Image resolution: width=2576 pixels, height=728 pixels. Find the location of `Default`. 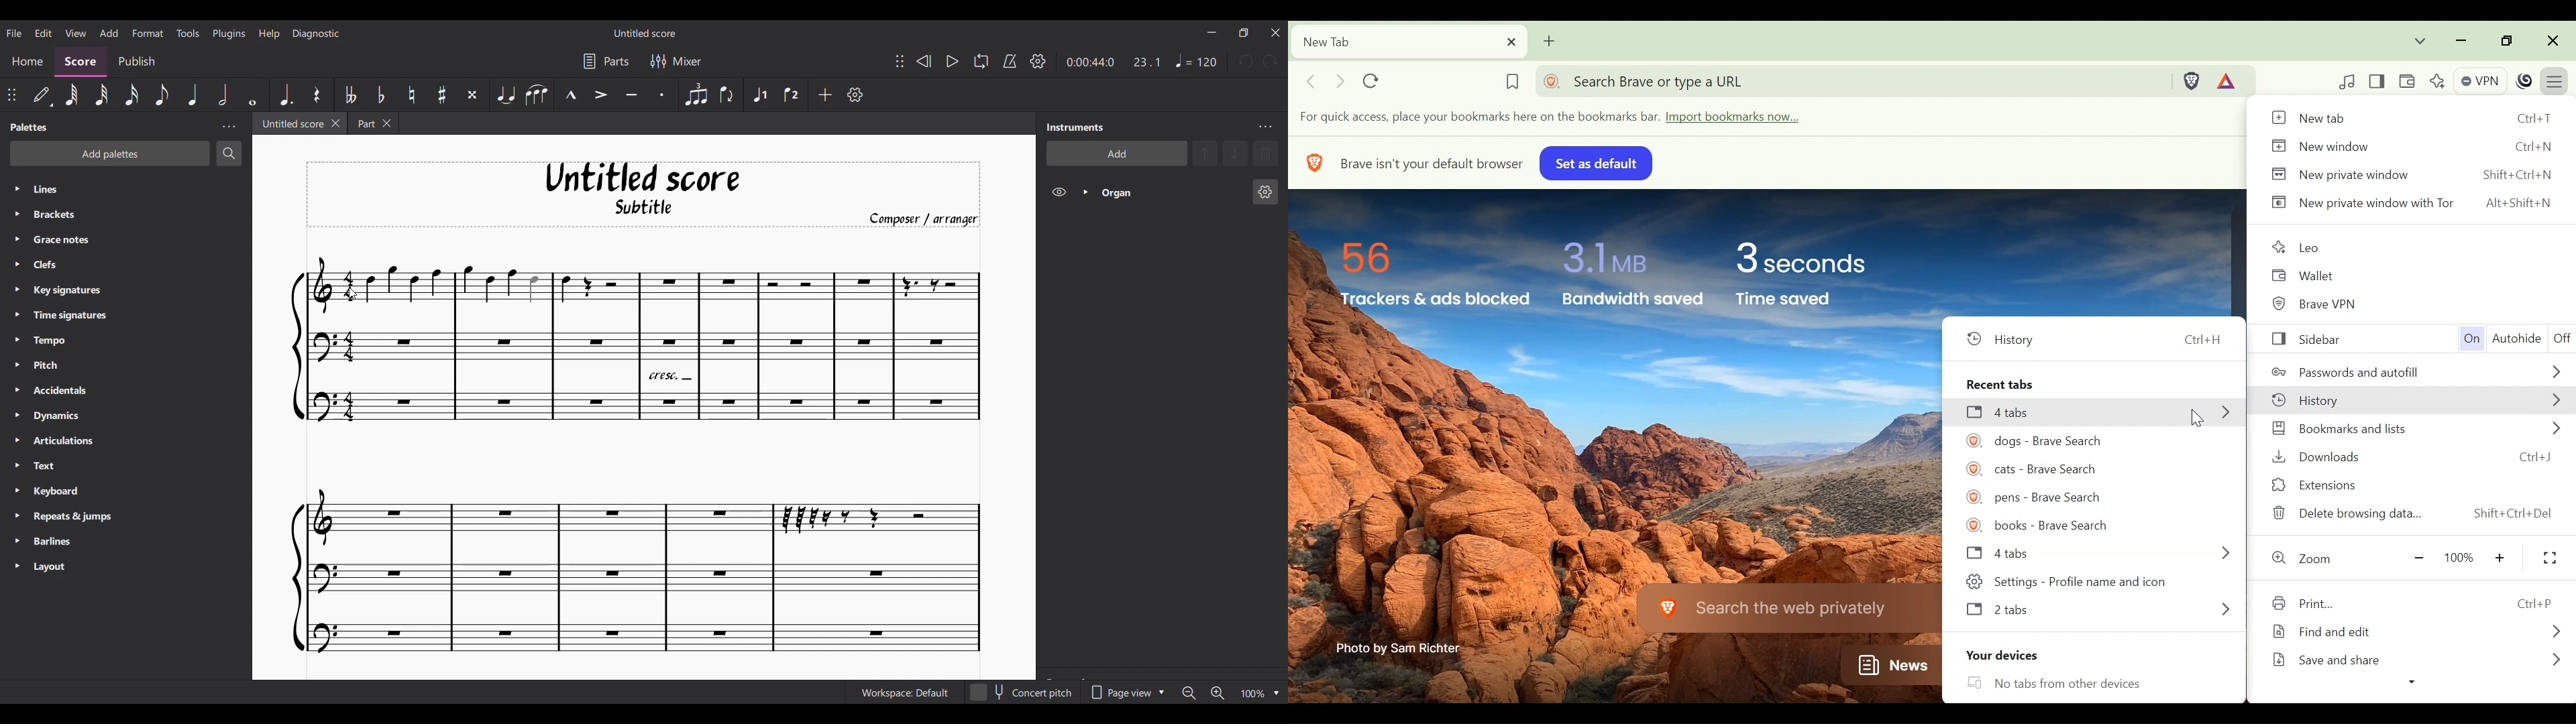

Default is located at coordinates (42, 95).